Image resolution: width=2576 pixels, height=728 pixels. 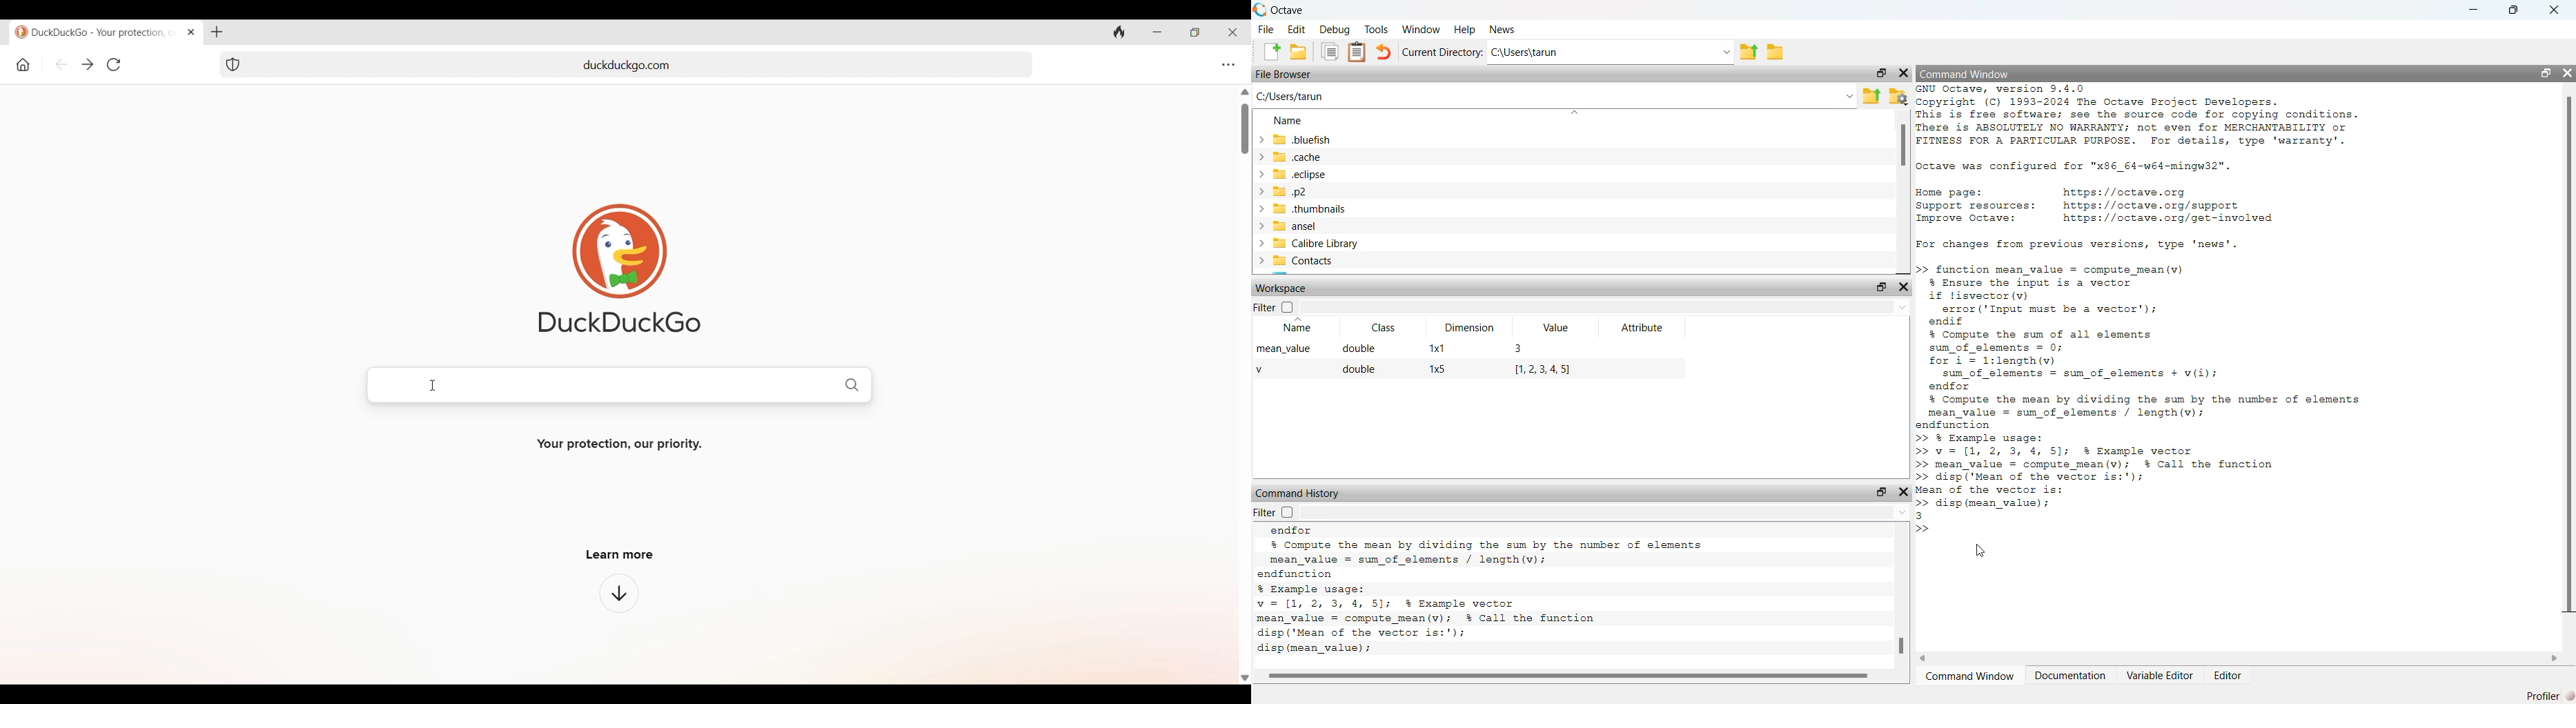 I want to click on scroll bar, so click(x=1572, y=676).